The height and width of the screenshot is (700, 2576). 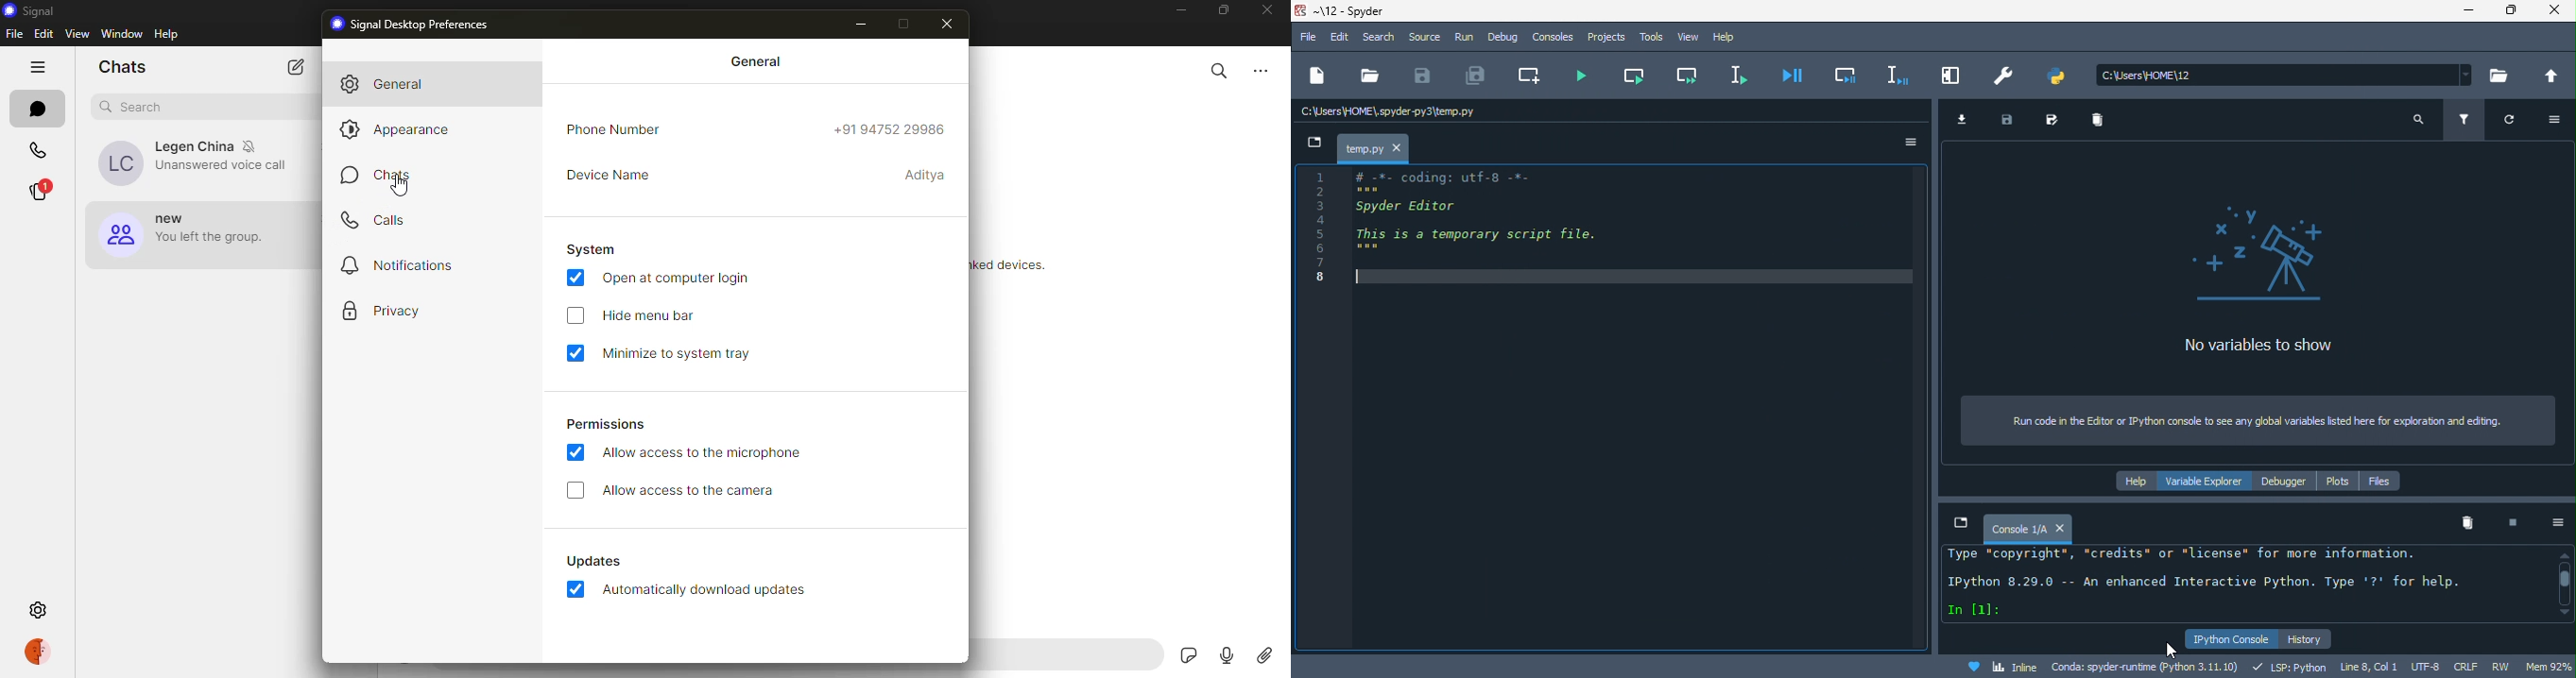 What do you see at coordinates (2294, 666) in the screenshot?
I see `lsp python` at bounding box center [2294, 666].